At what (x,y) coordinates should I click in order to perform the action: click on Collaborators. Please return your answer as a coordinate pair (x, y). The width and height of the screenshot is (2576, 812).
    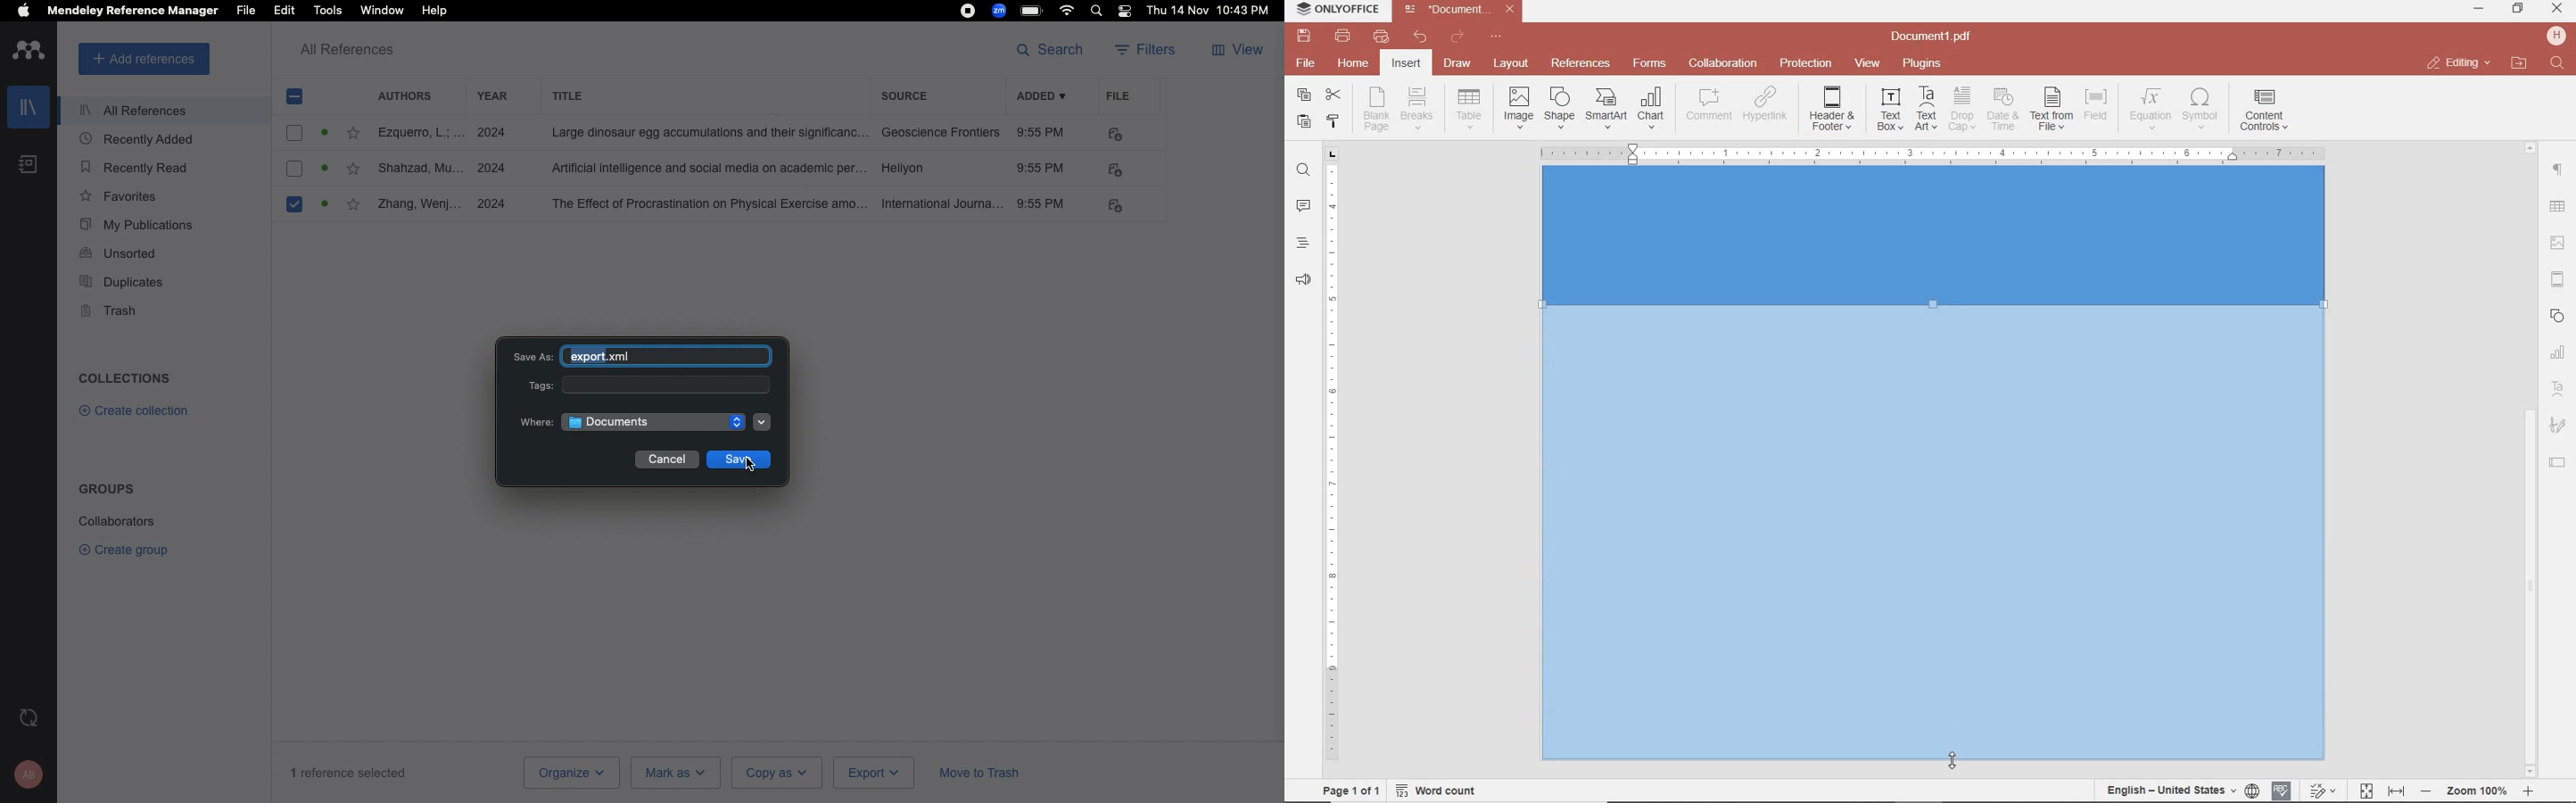
    Looking at the image, I should click on (116, 521).